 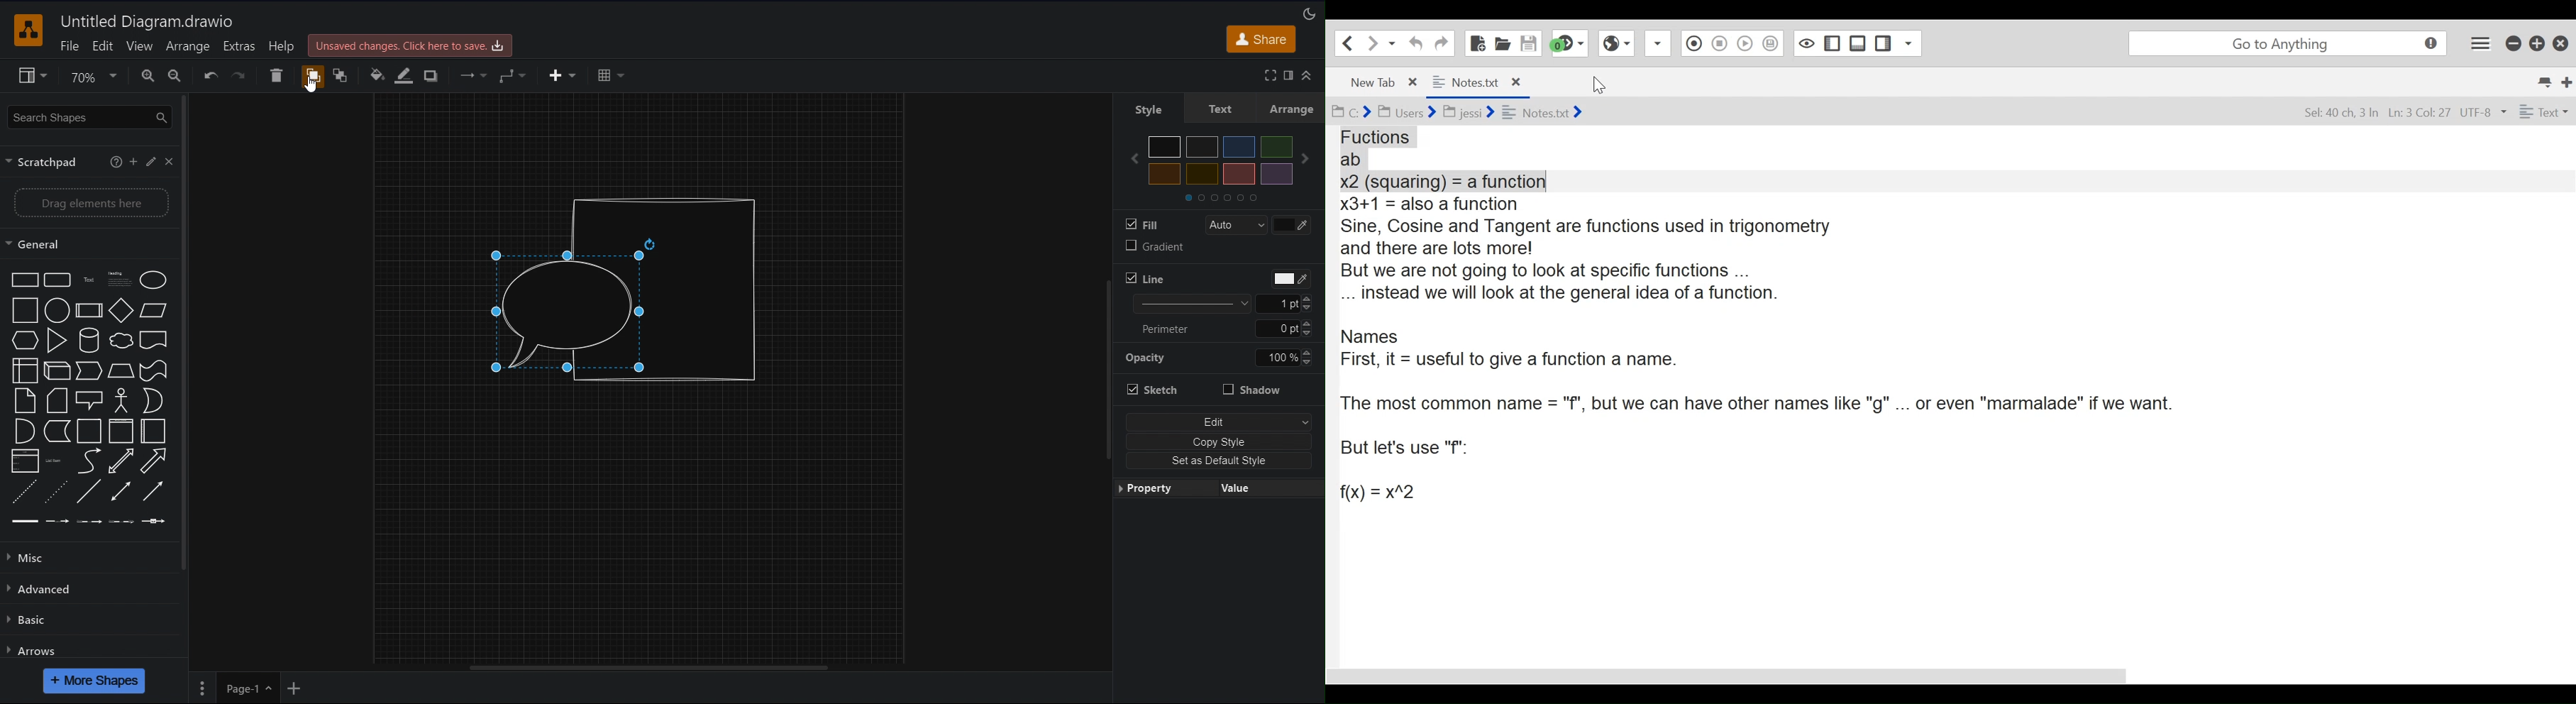 What do you see at coordinates (153, 310) in the screenshot?
I see `Parallelogram` at bounding box center [153, 310].